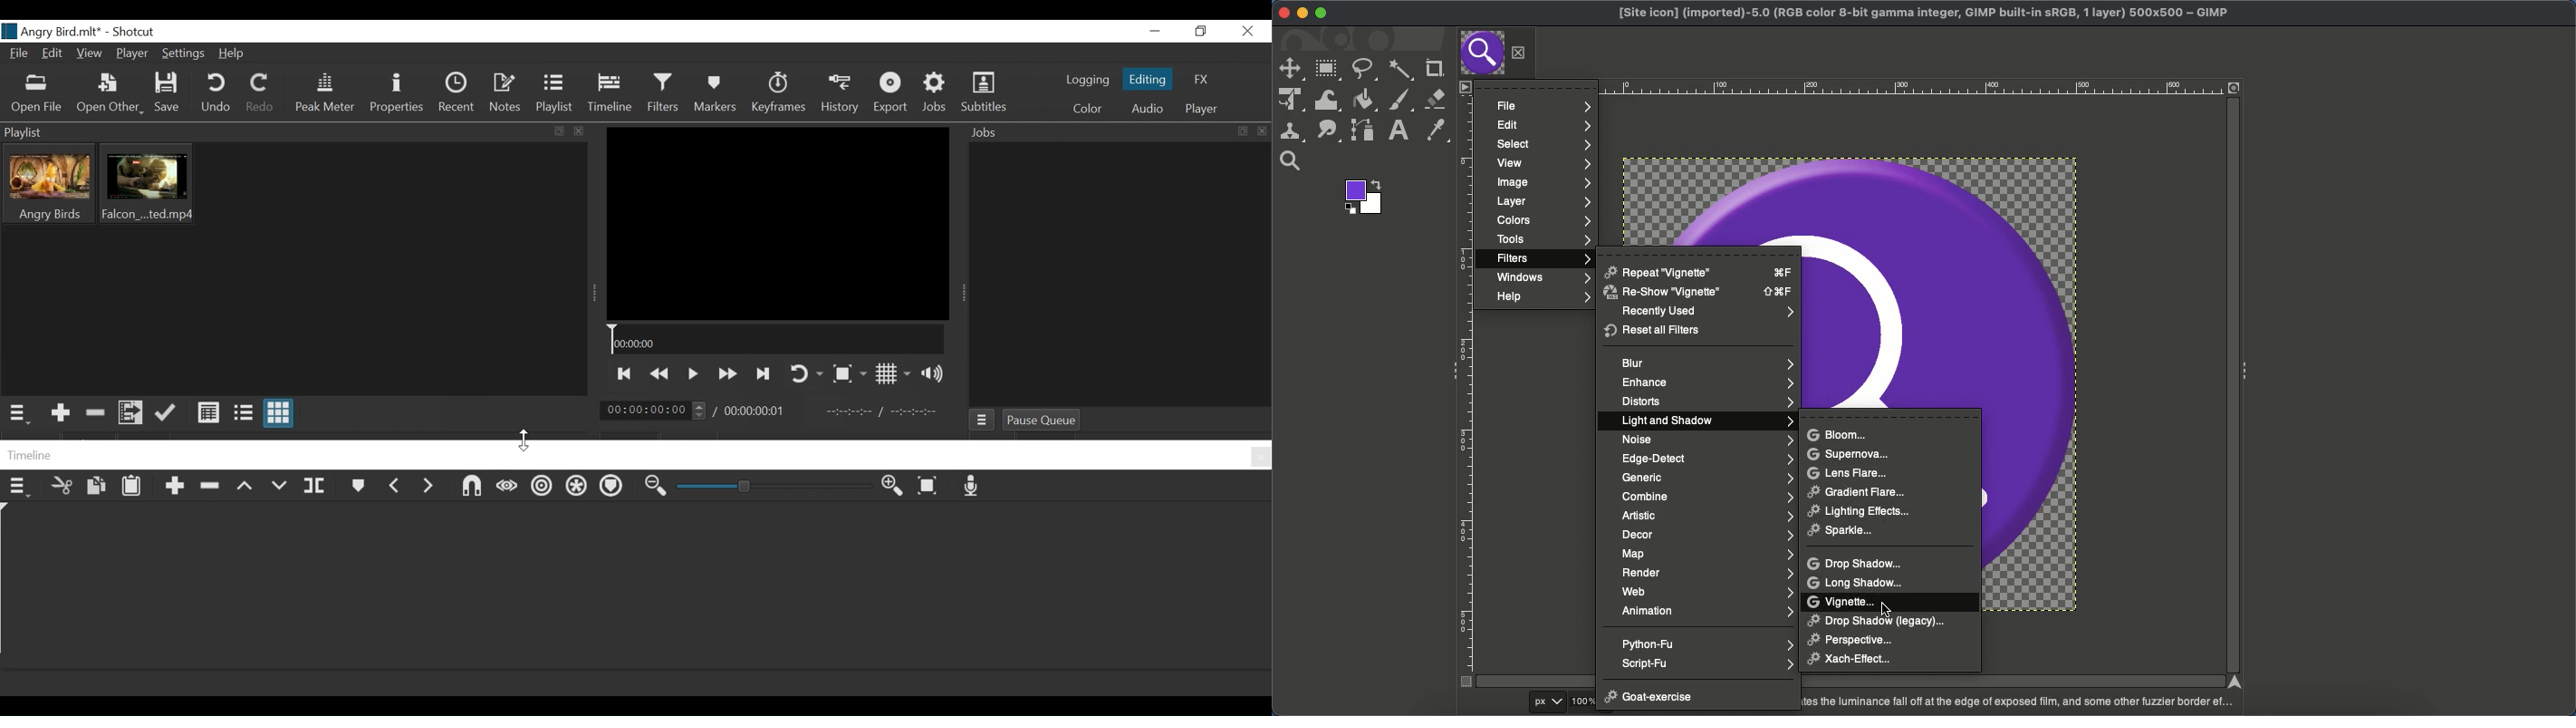  Describe the element at coordinates (472, 488) in the screenshot. I see `Snap` at that location.